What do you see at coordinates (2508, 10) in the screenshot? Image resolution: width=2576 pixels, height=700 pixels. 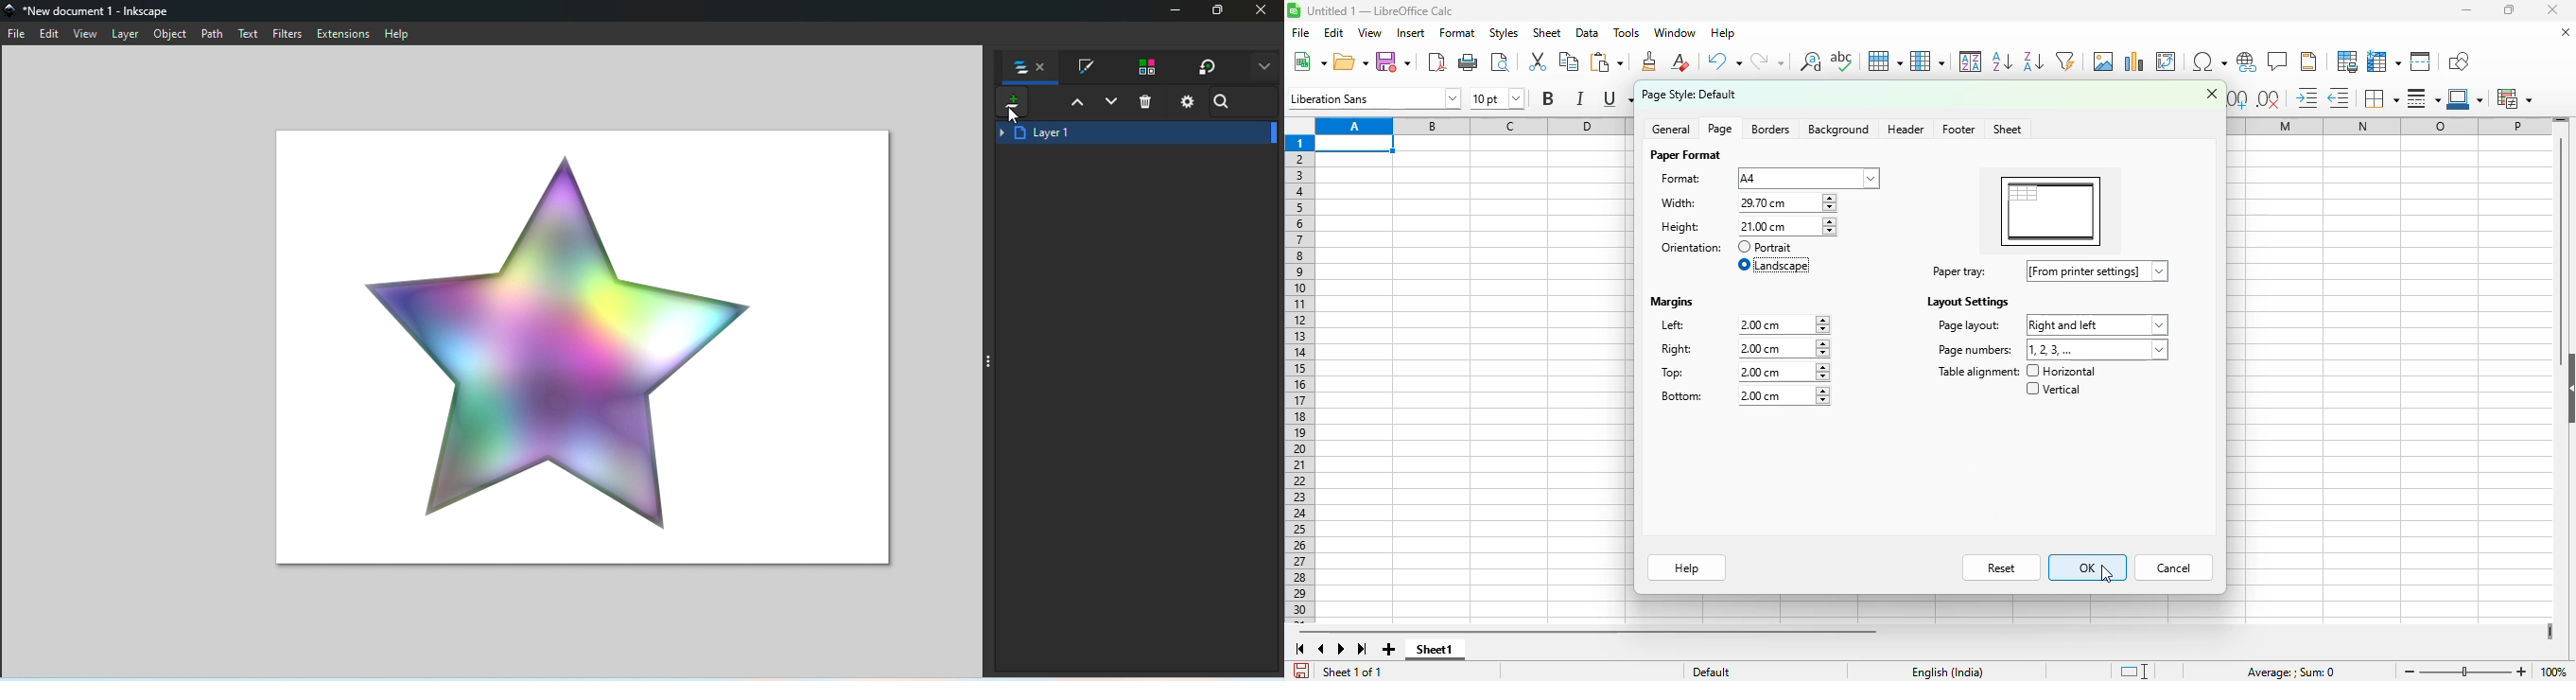 I see `maximize` at bounding box center [2508, 10].